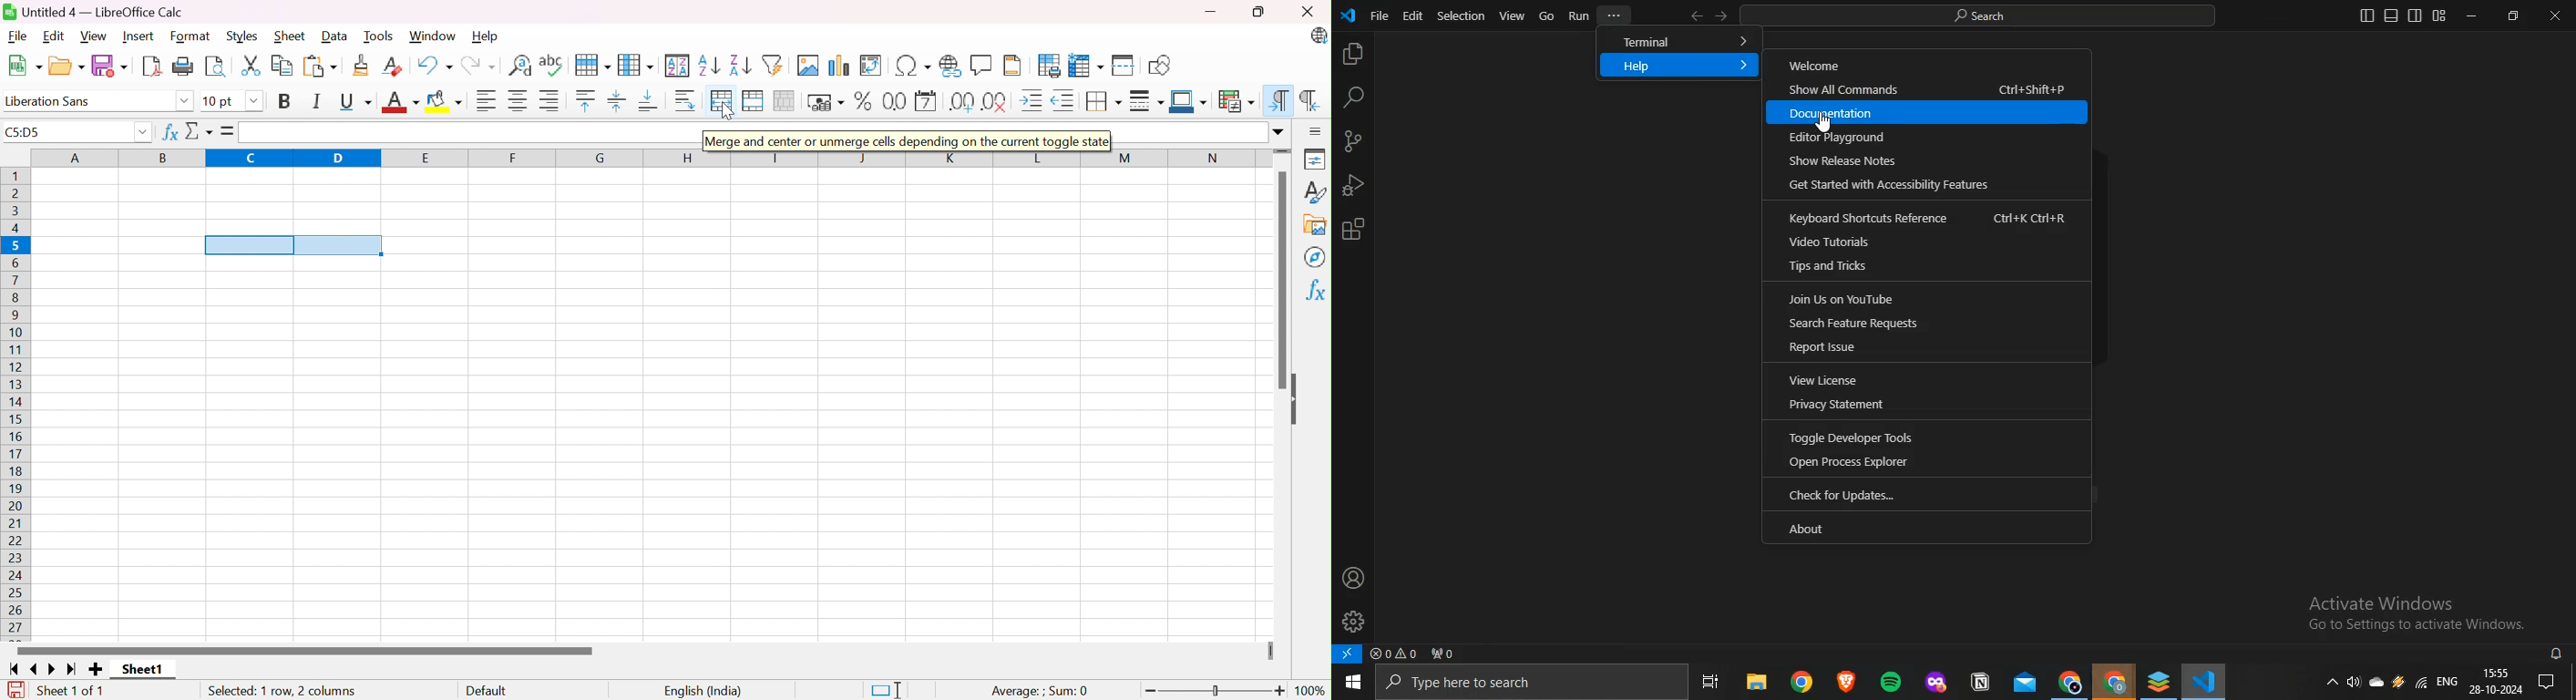 Image resolution: width=2576 pixels, height=700 pixels. What do you see at coordinates (53, 37) in the screenshot?
I see `Edit` at bounding box center [53, 37].